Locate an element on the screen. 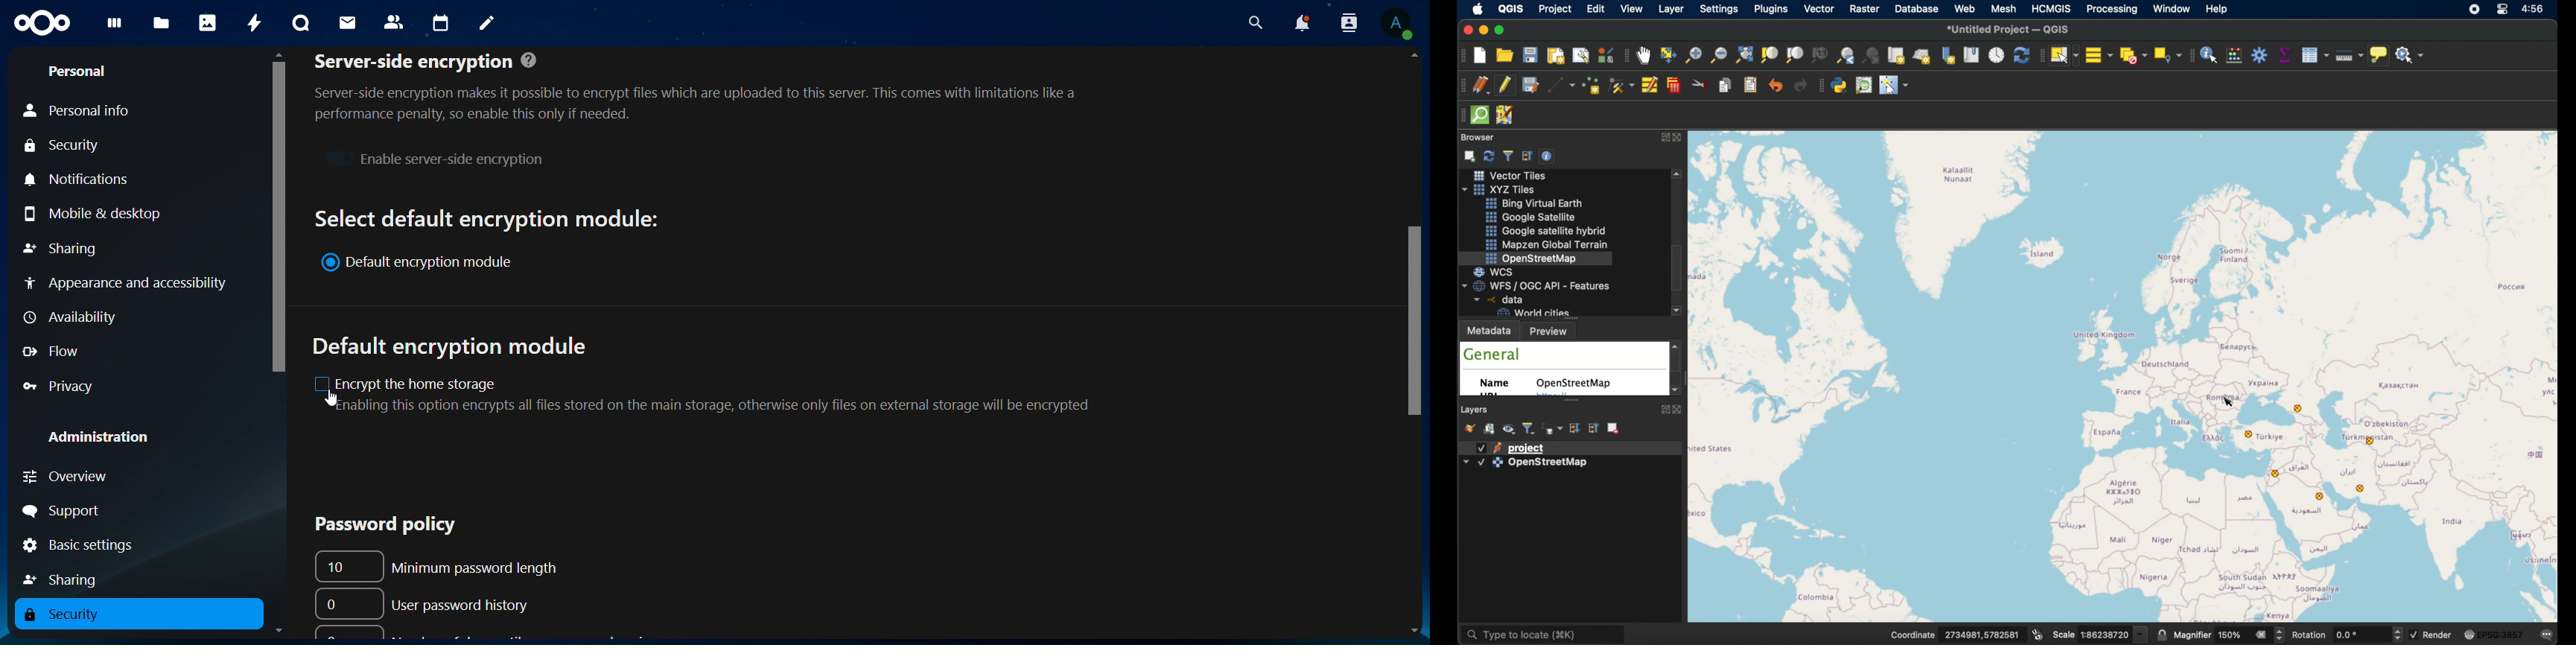 Image resolution: width=2576 pixels, height=672 pixels. layer is located at coordinates (1671, 10).